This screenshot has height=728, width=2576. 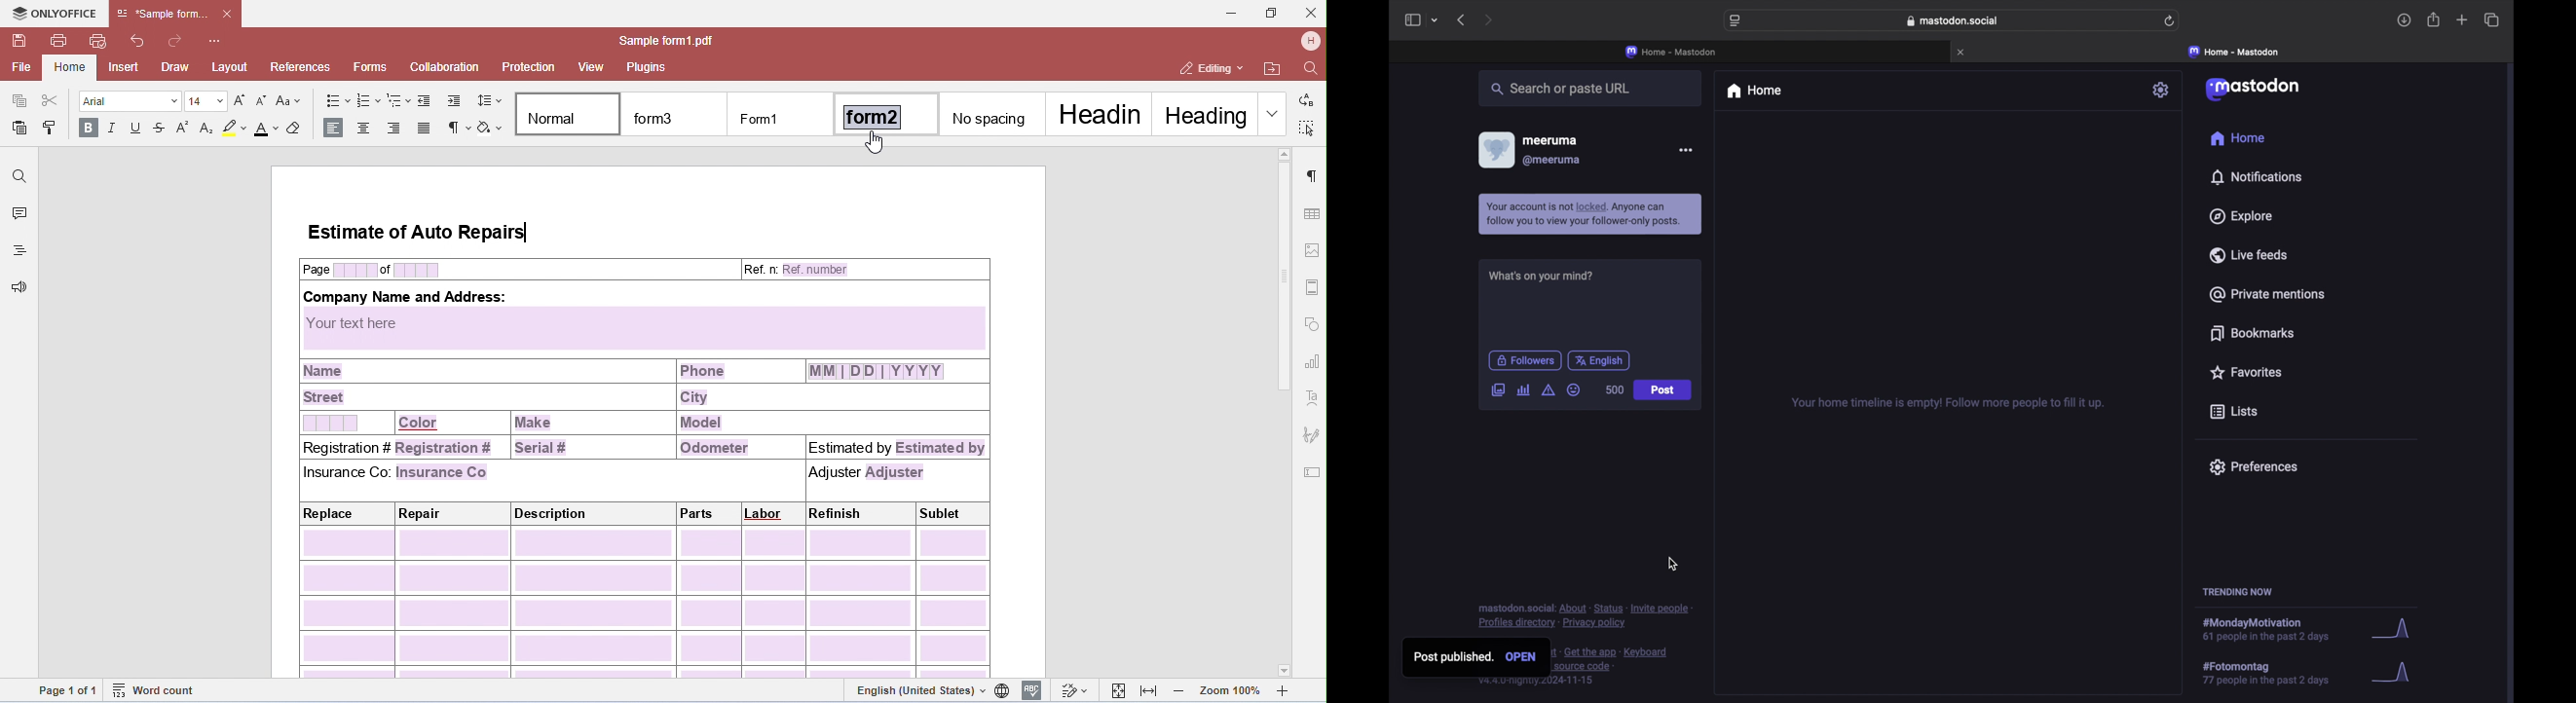 What do you see at coordinates (1523, 657) in the screenshot?
I see `open` at bounding box center [1523, 657].